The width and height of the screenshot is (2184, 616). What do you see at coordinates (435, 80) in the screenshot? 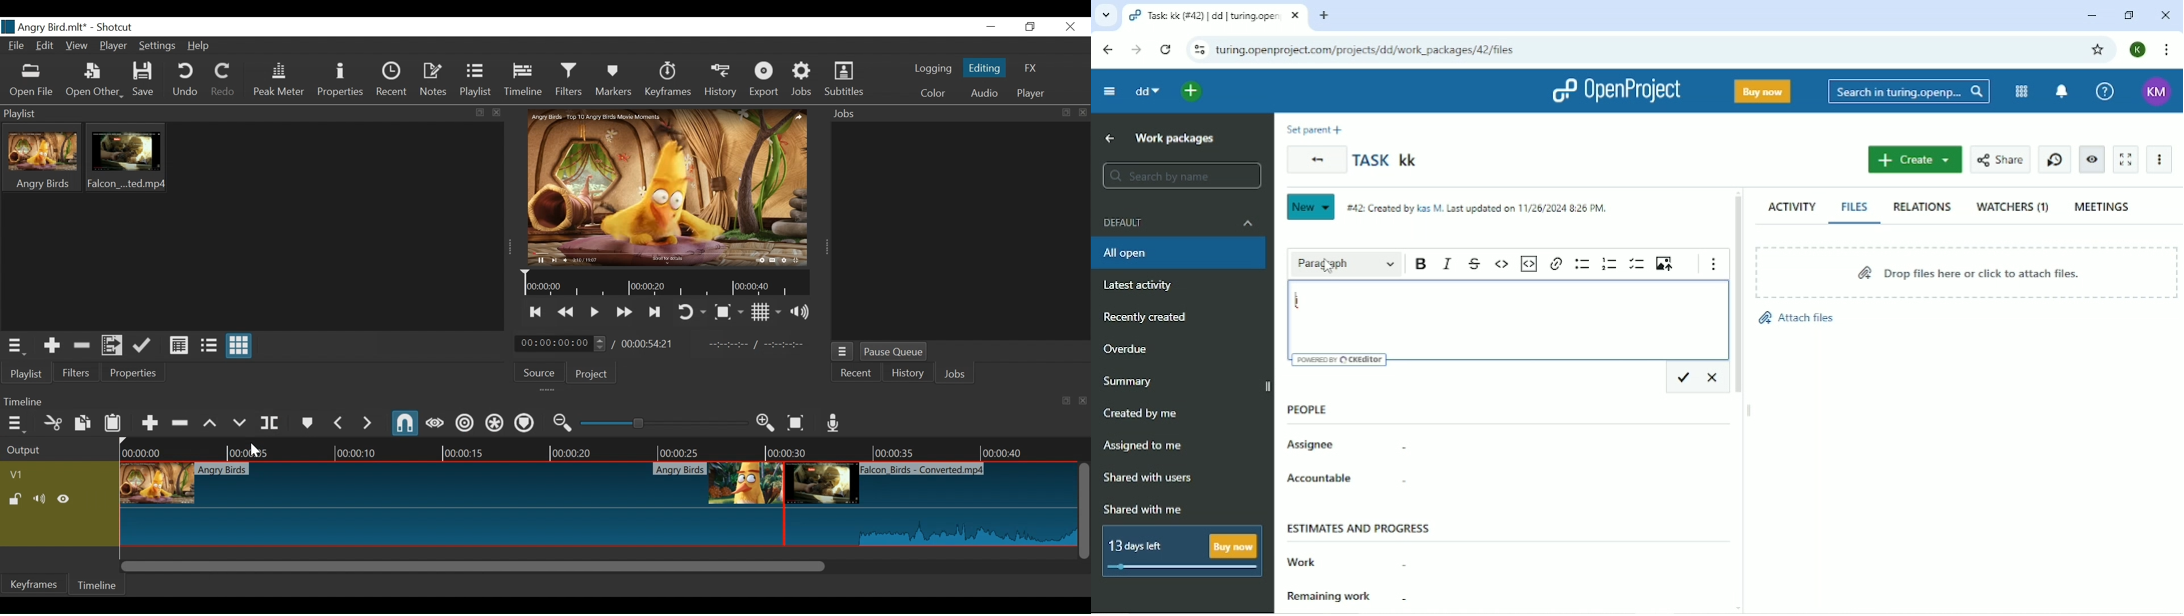
I see `Notes` at bounding box center [435, 80].